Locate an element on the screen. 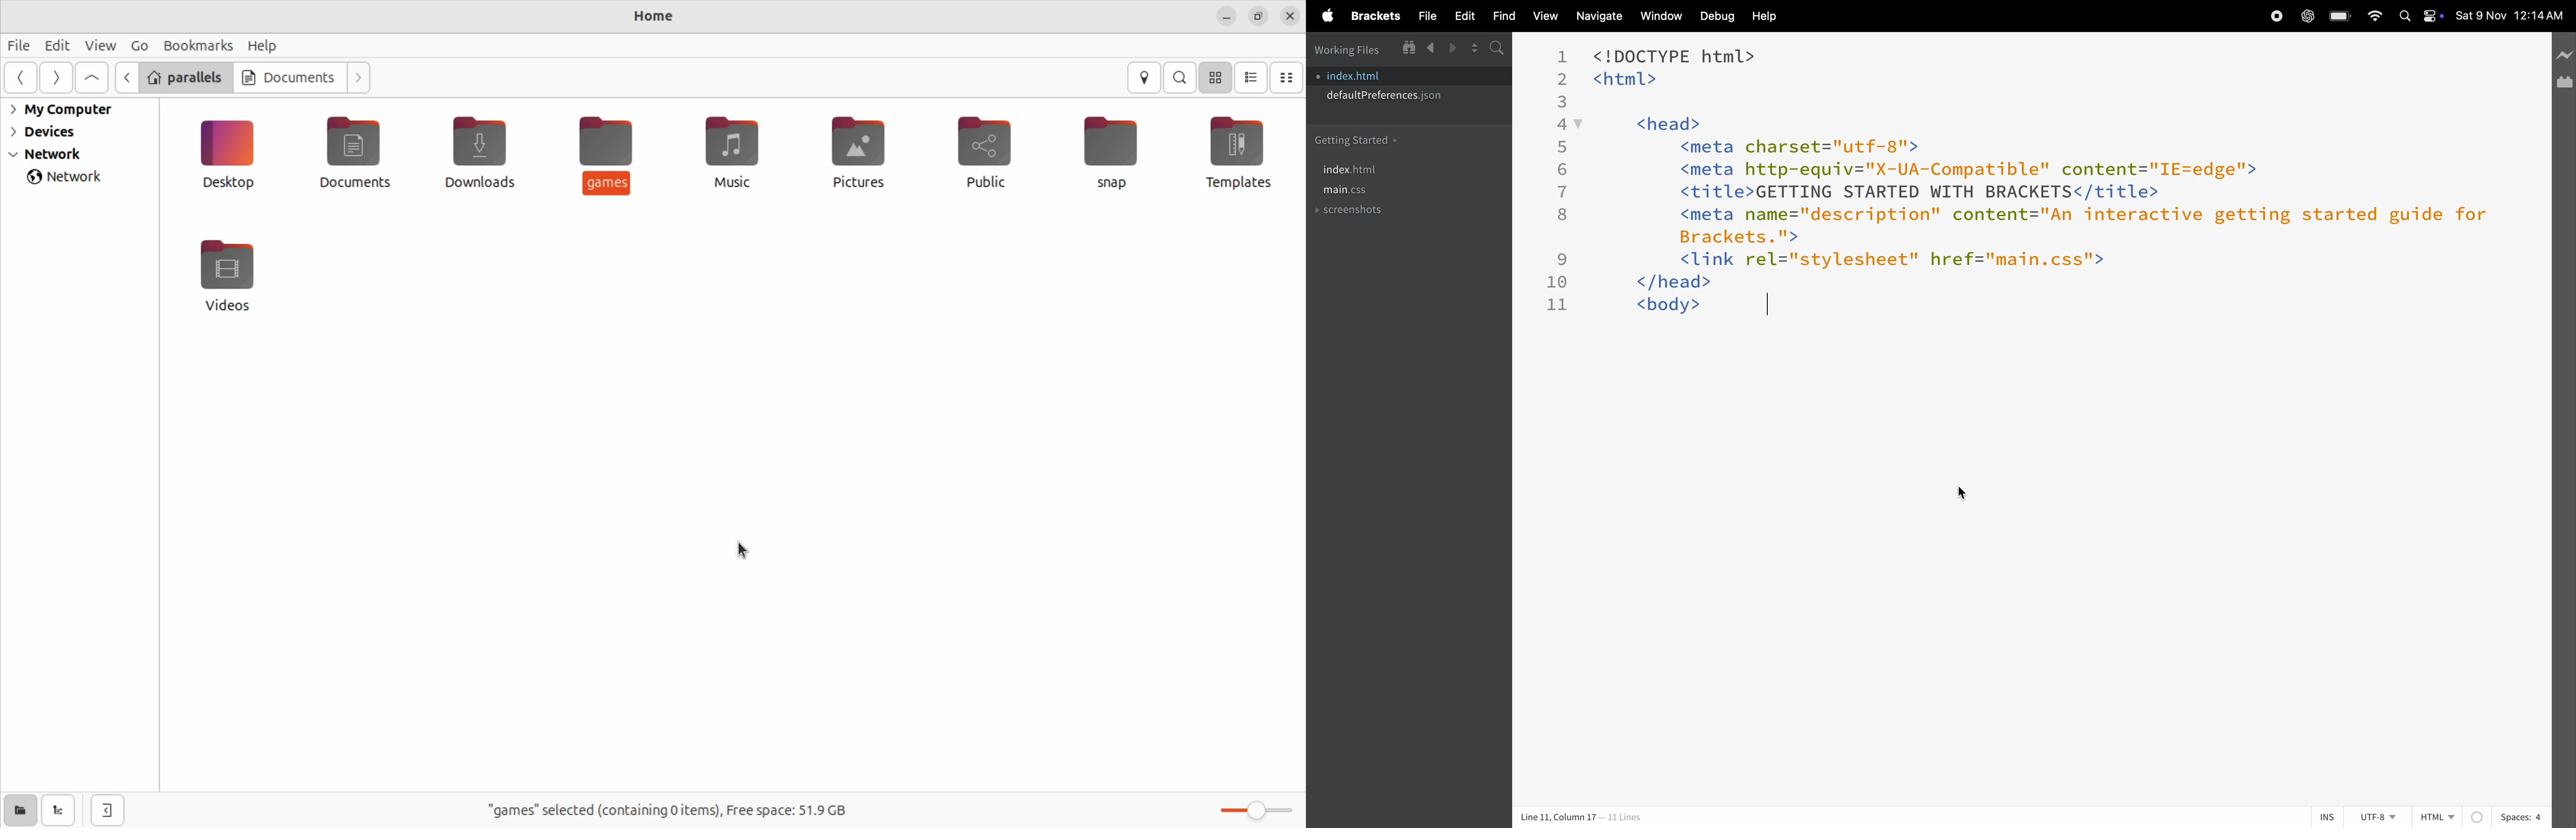  main.css is located at coordinates (1402, 191).